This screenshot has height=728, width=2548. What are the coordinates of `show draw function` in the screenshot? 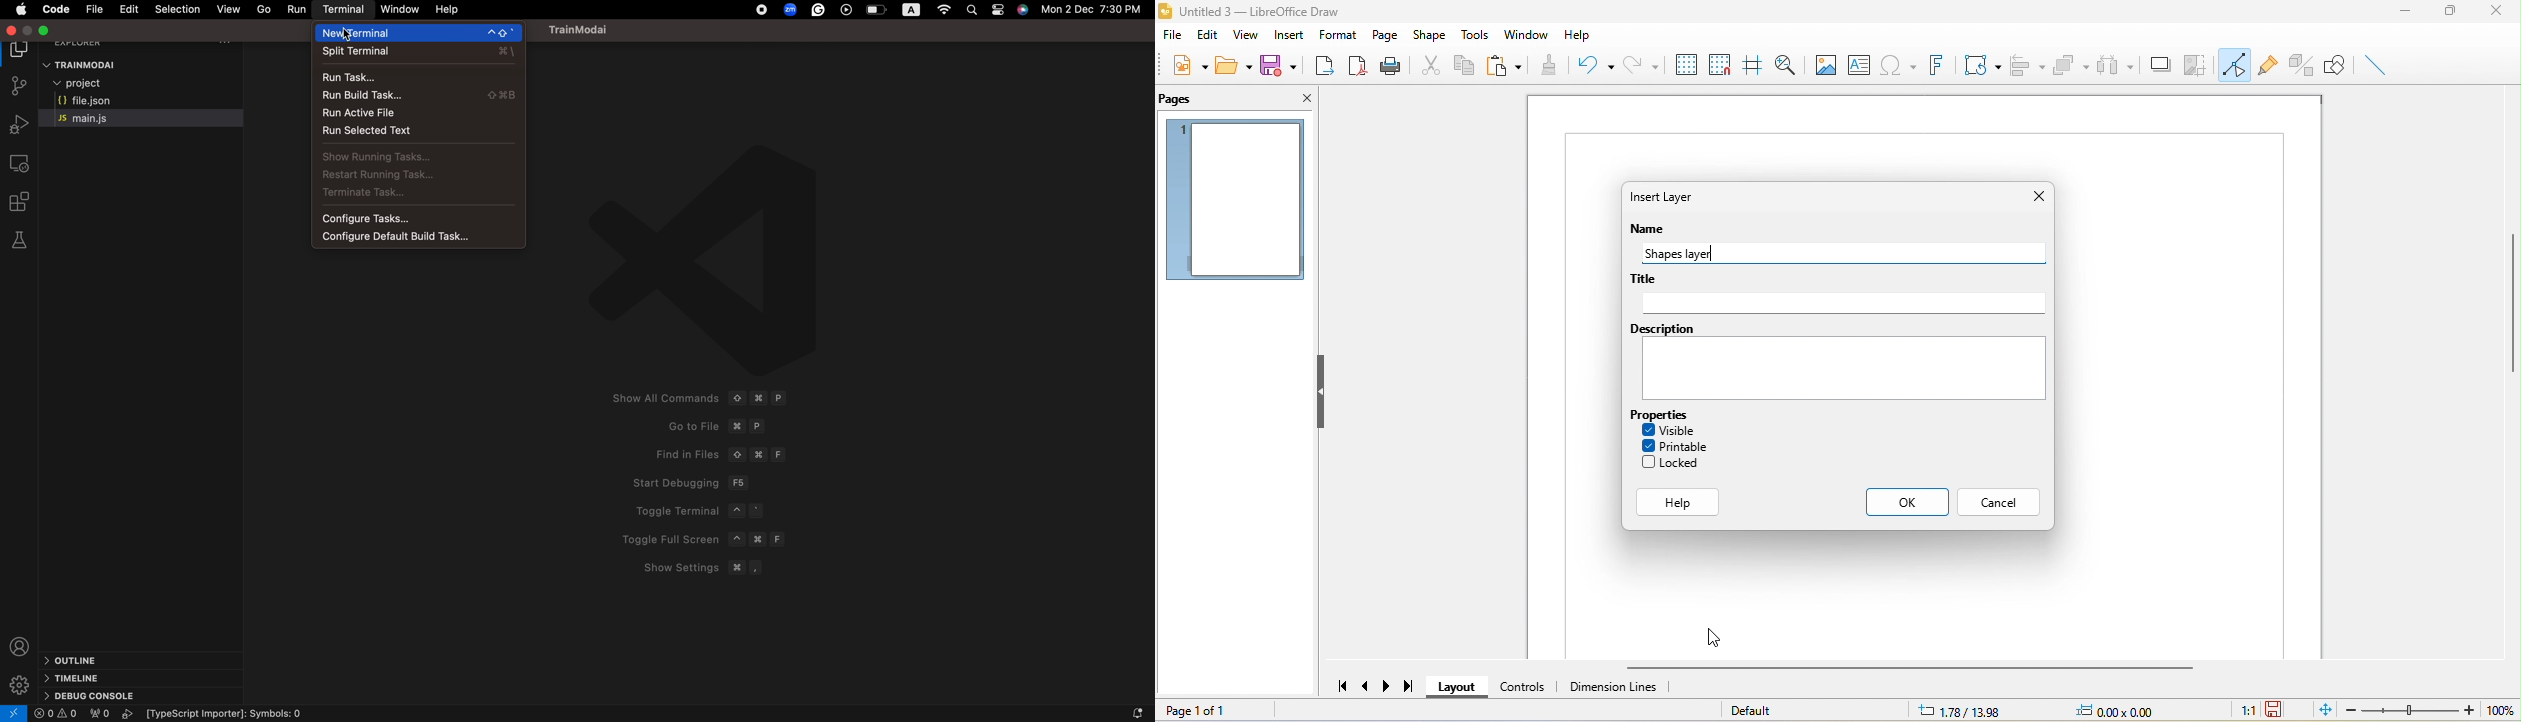 It's located at (2337, 65).